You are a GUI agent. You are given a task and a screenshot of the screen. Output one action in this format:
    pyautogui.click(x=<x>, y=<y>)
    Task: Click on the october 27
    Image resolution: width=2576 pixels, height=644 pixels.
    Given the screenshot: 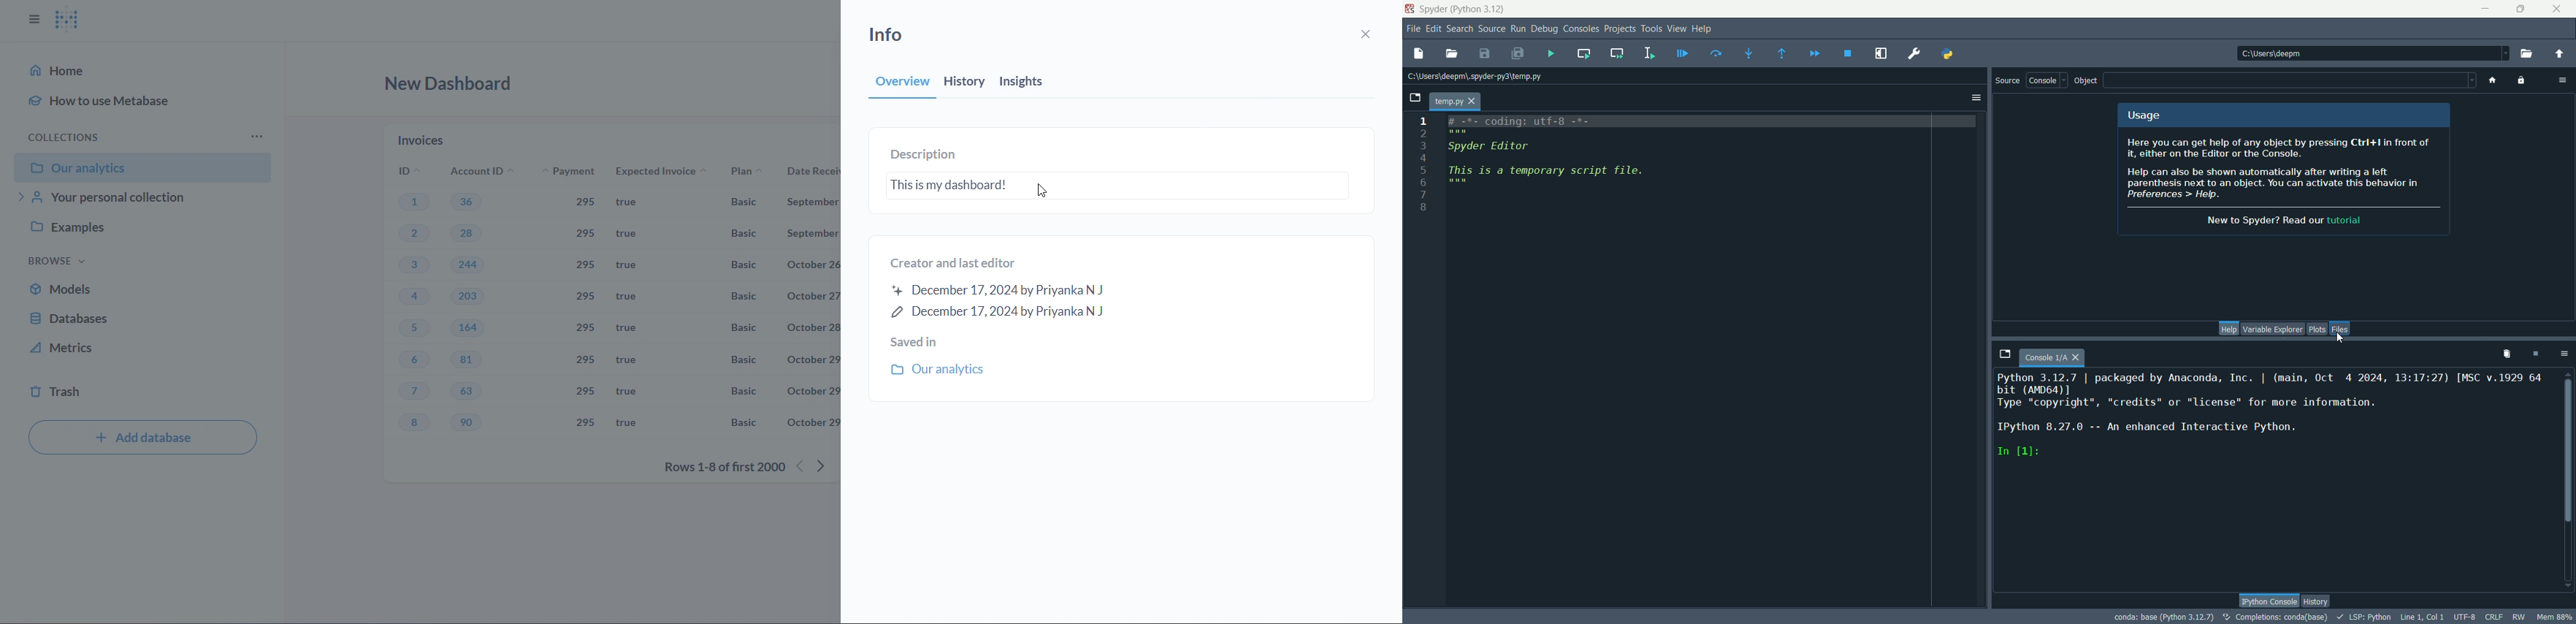 What is the action you would take?
    pyautogui.click(x=813, y=297)
    